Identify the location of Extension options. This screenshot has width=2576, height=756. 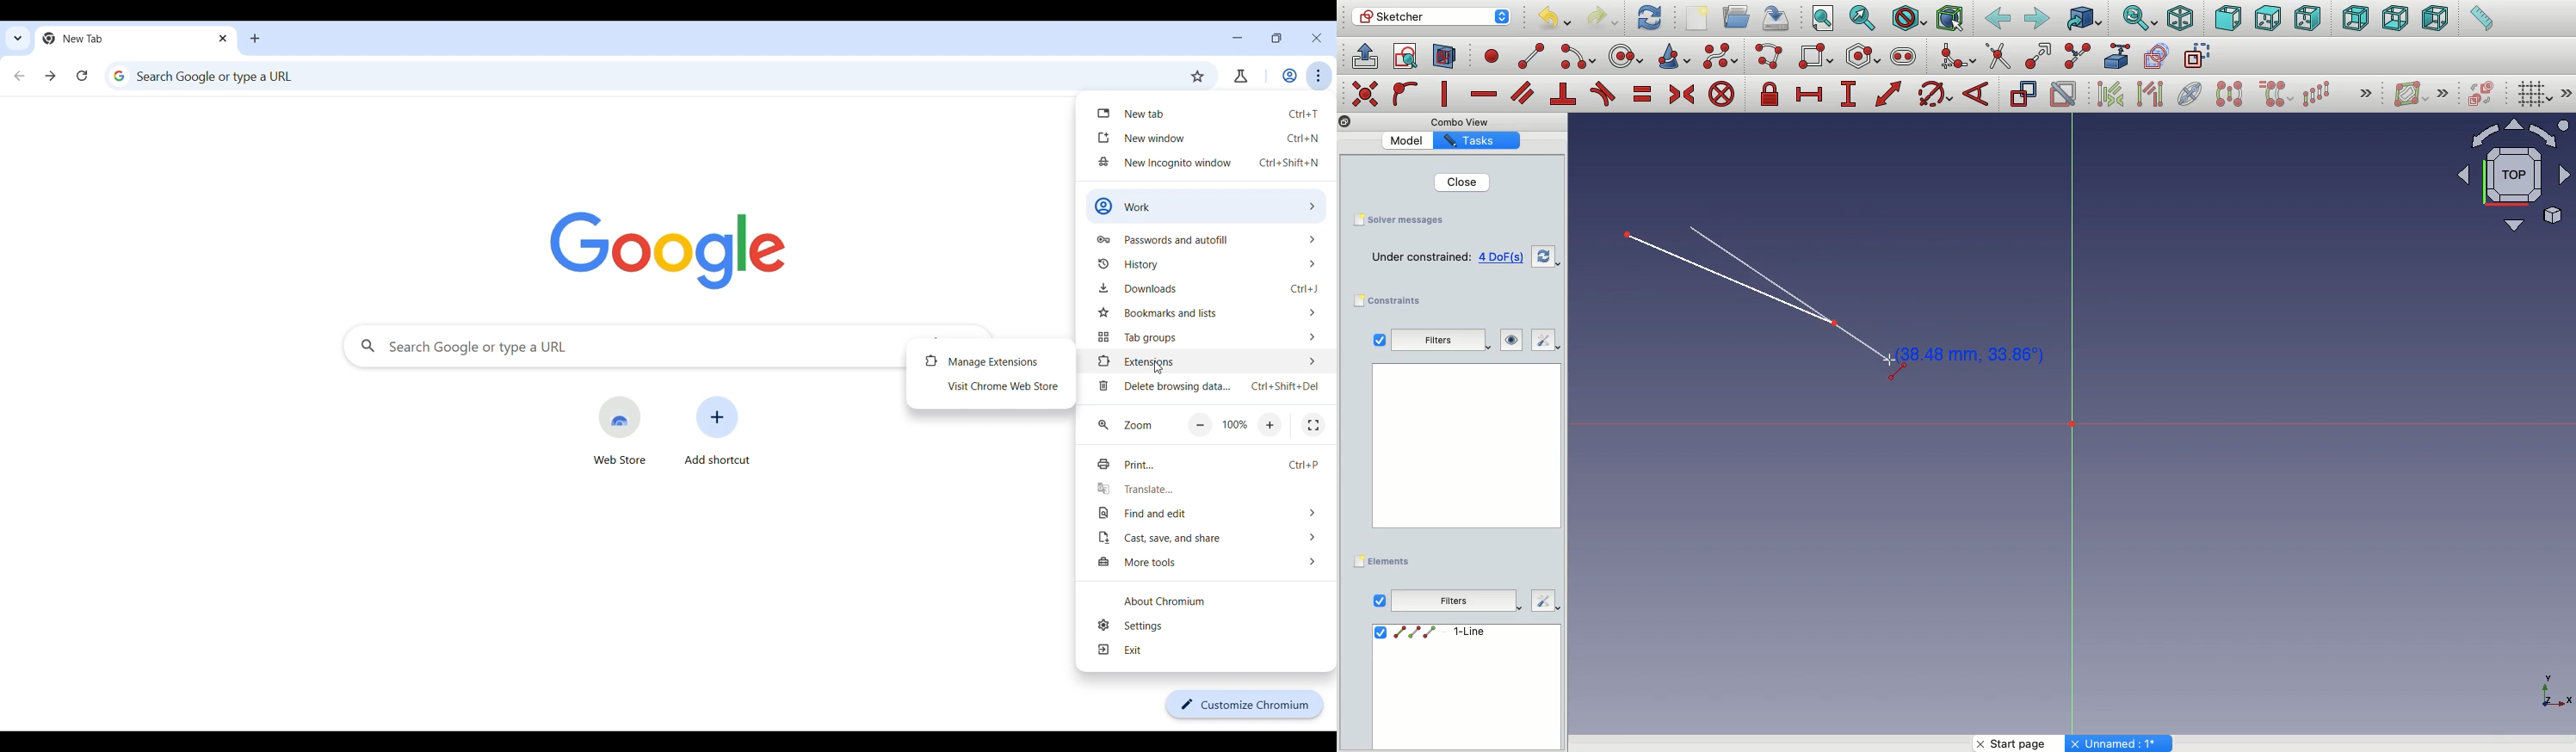
(1208, 361).